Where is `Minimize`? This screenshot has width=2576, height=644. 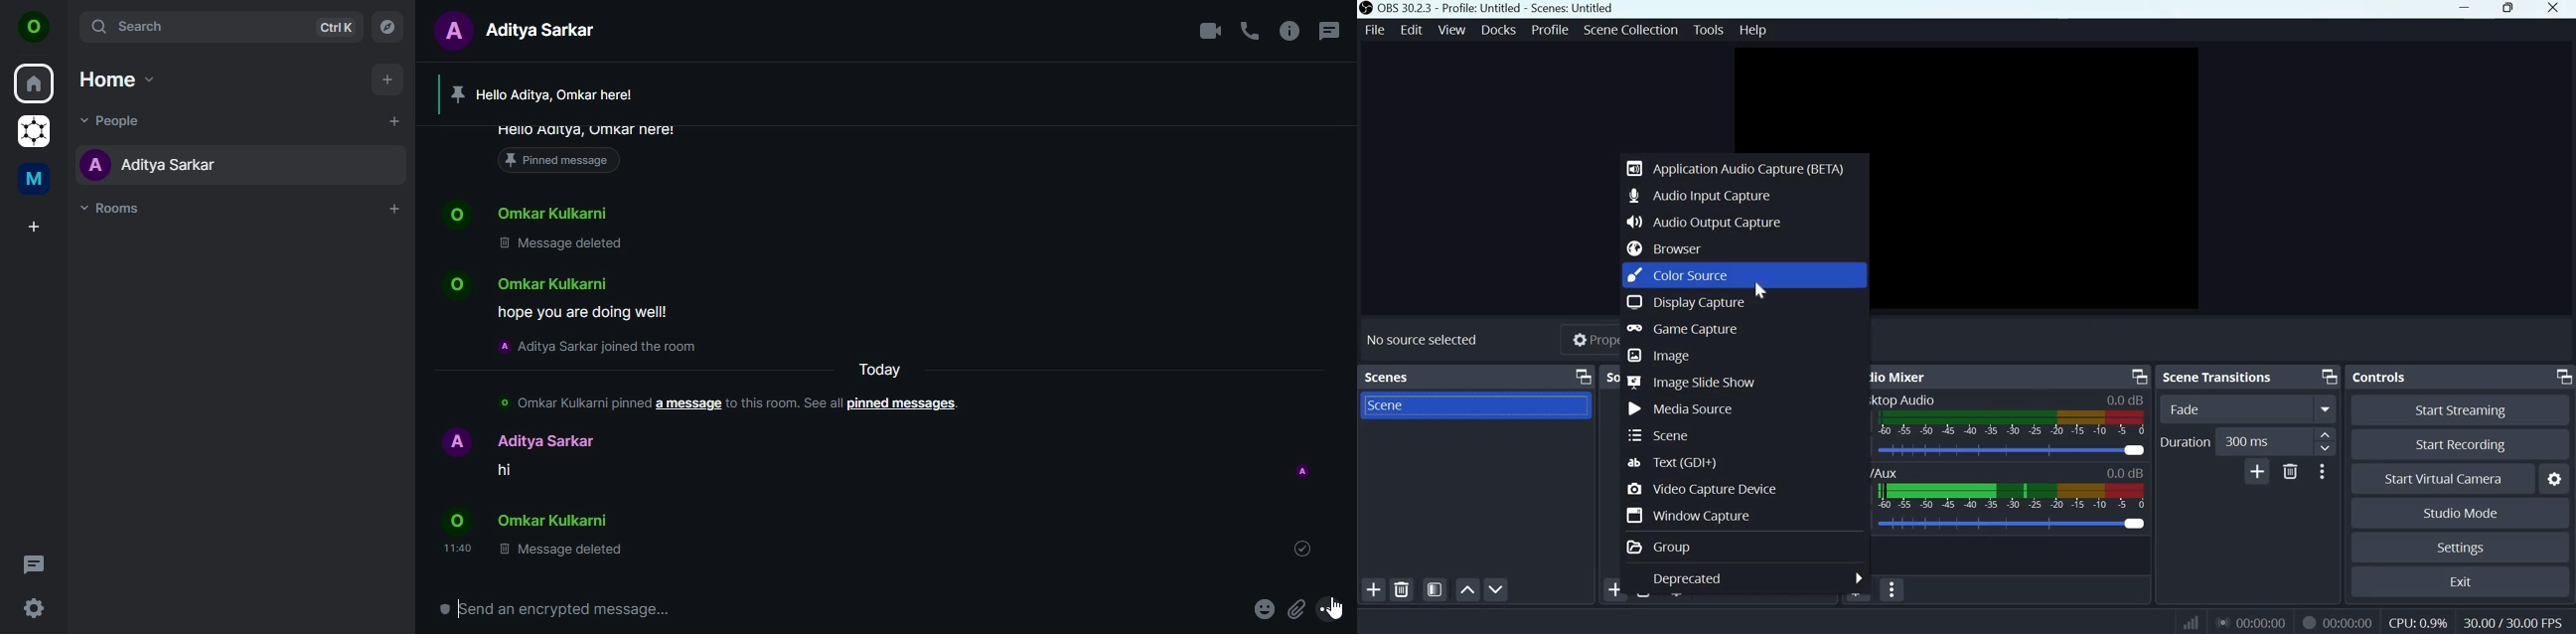
Minimize is located at coordinates (2465, 10).